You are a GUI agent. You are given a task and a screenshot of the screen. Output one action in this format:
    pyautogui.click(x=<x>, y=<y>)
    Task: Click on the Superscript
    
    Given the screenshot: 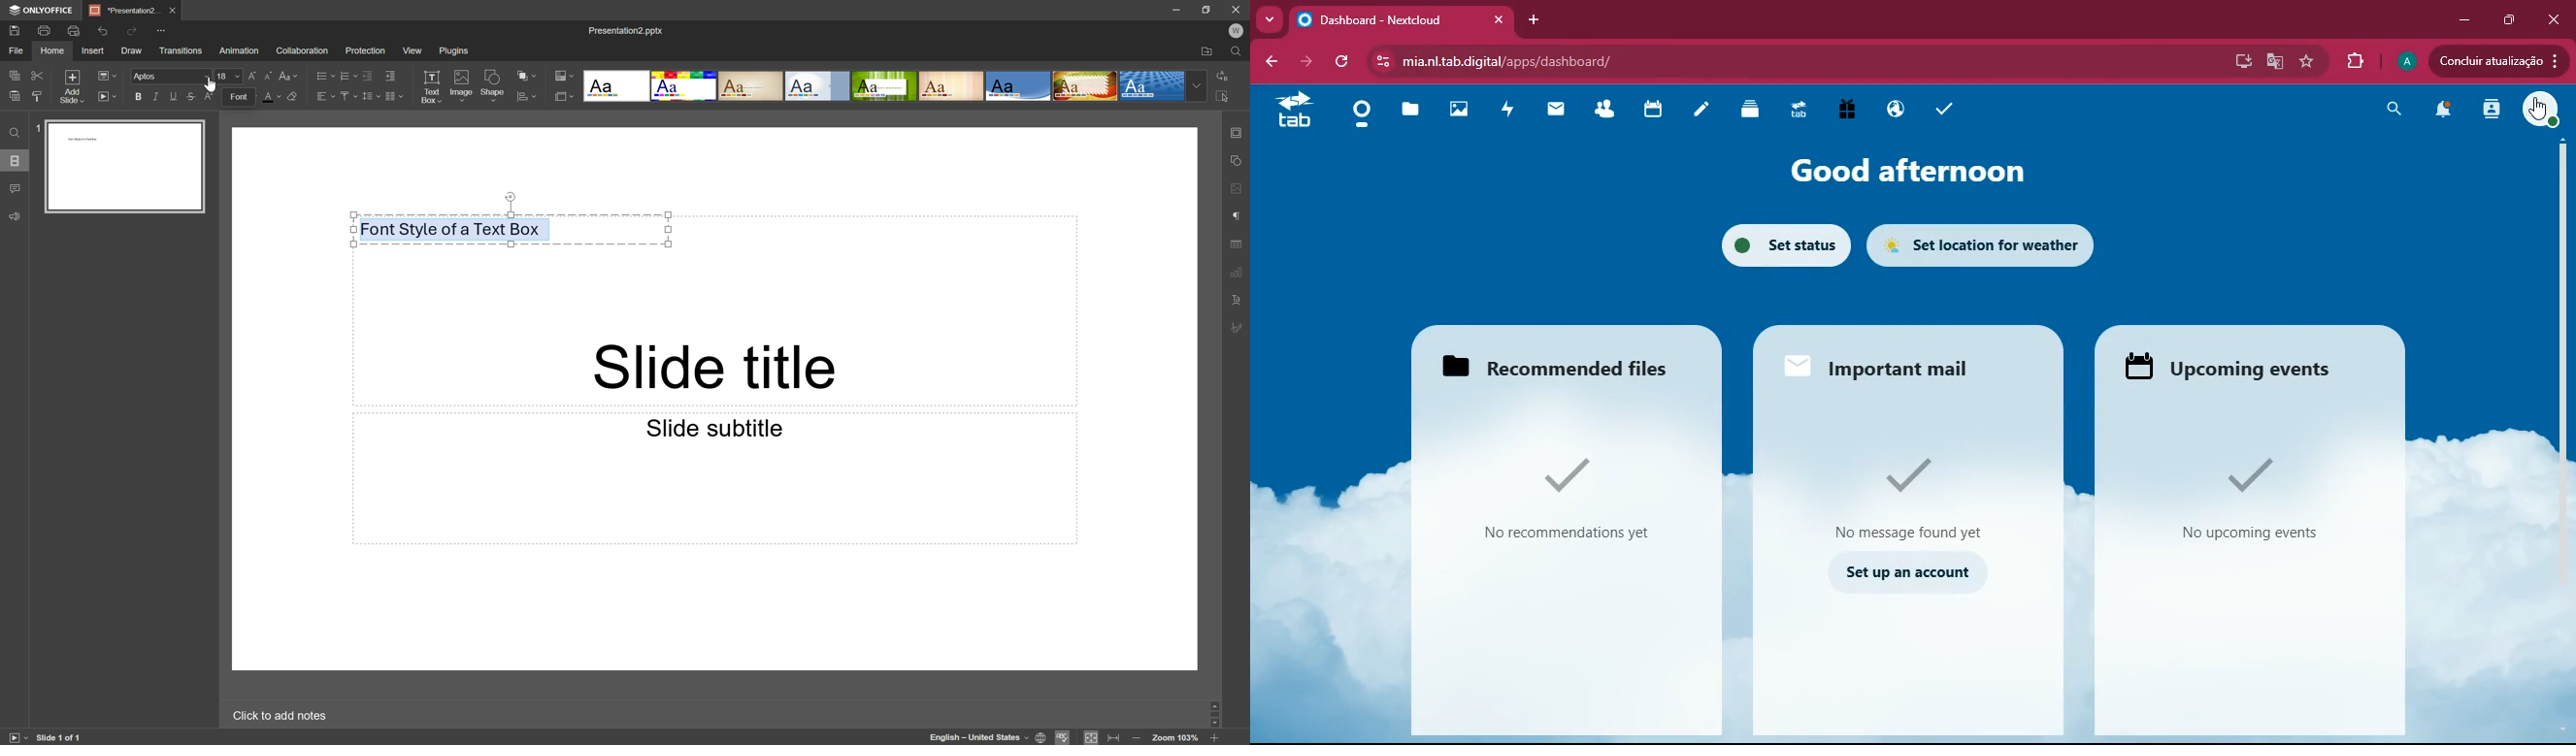 What is the action you would take?
    pyautogui.click(x=210, y=96)
    